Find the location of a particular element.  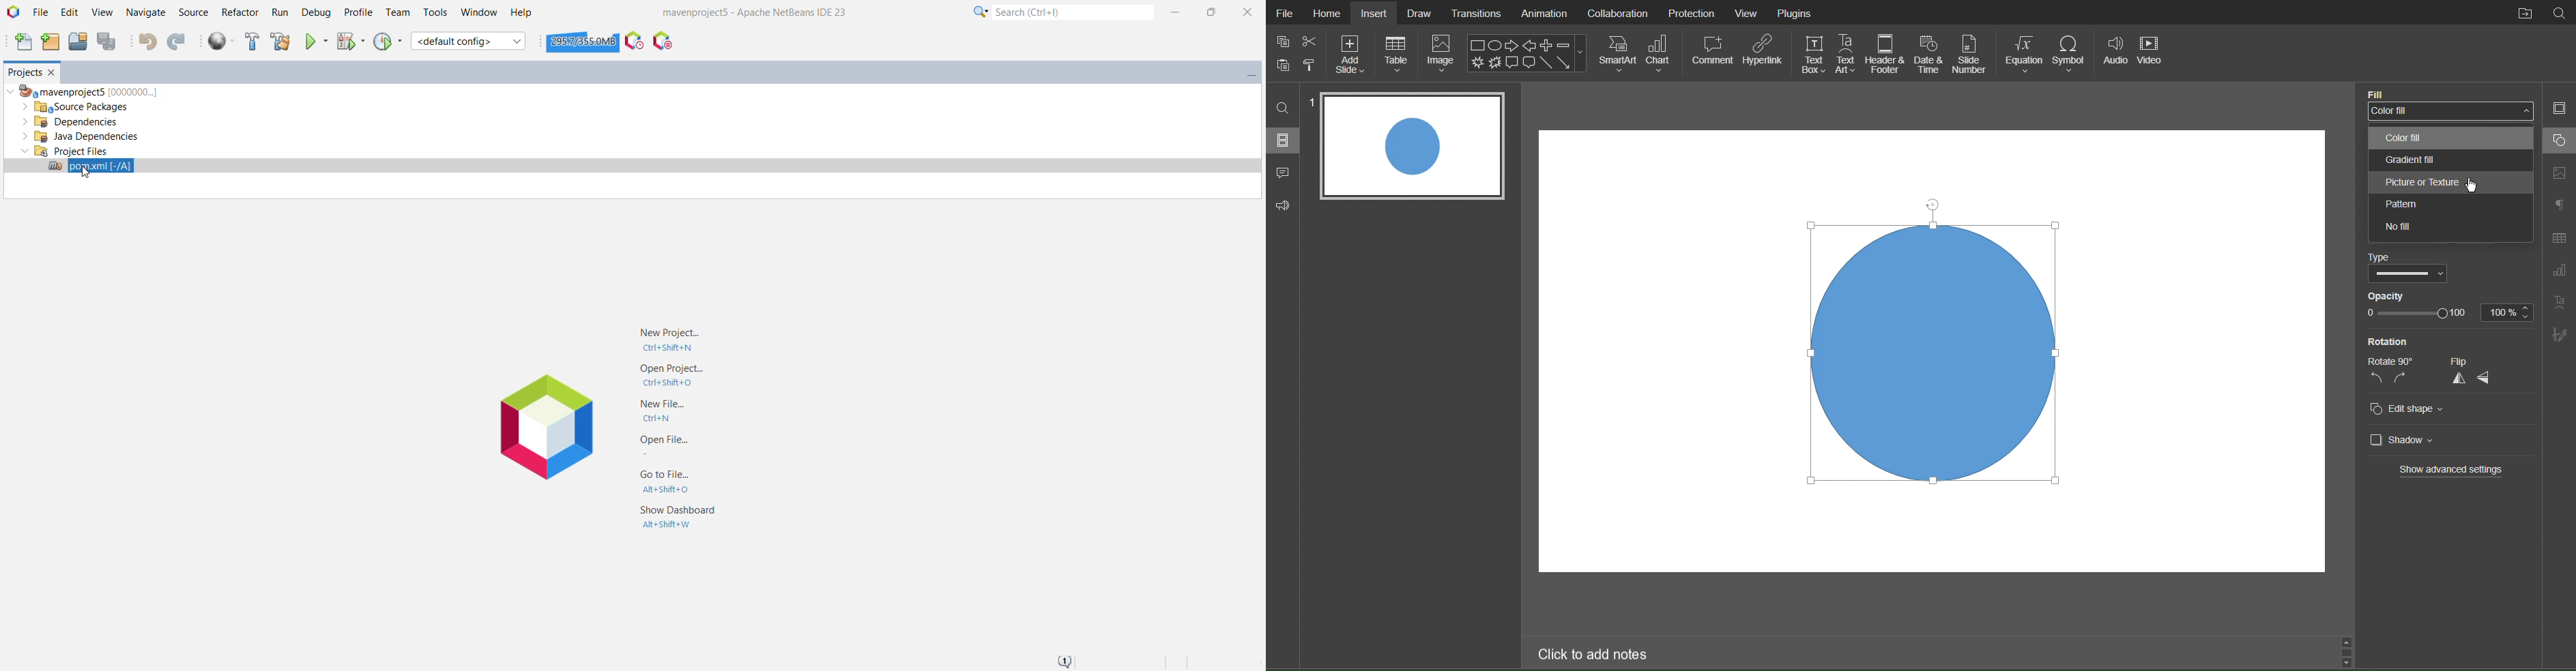

Open File Location is located at coordinates (2525, 13).